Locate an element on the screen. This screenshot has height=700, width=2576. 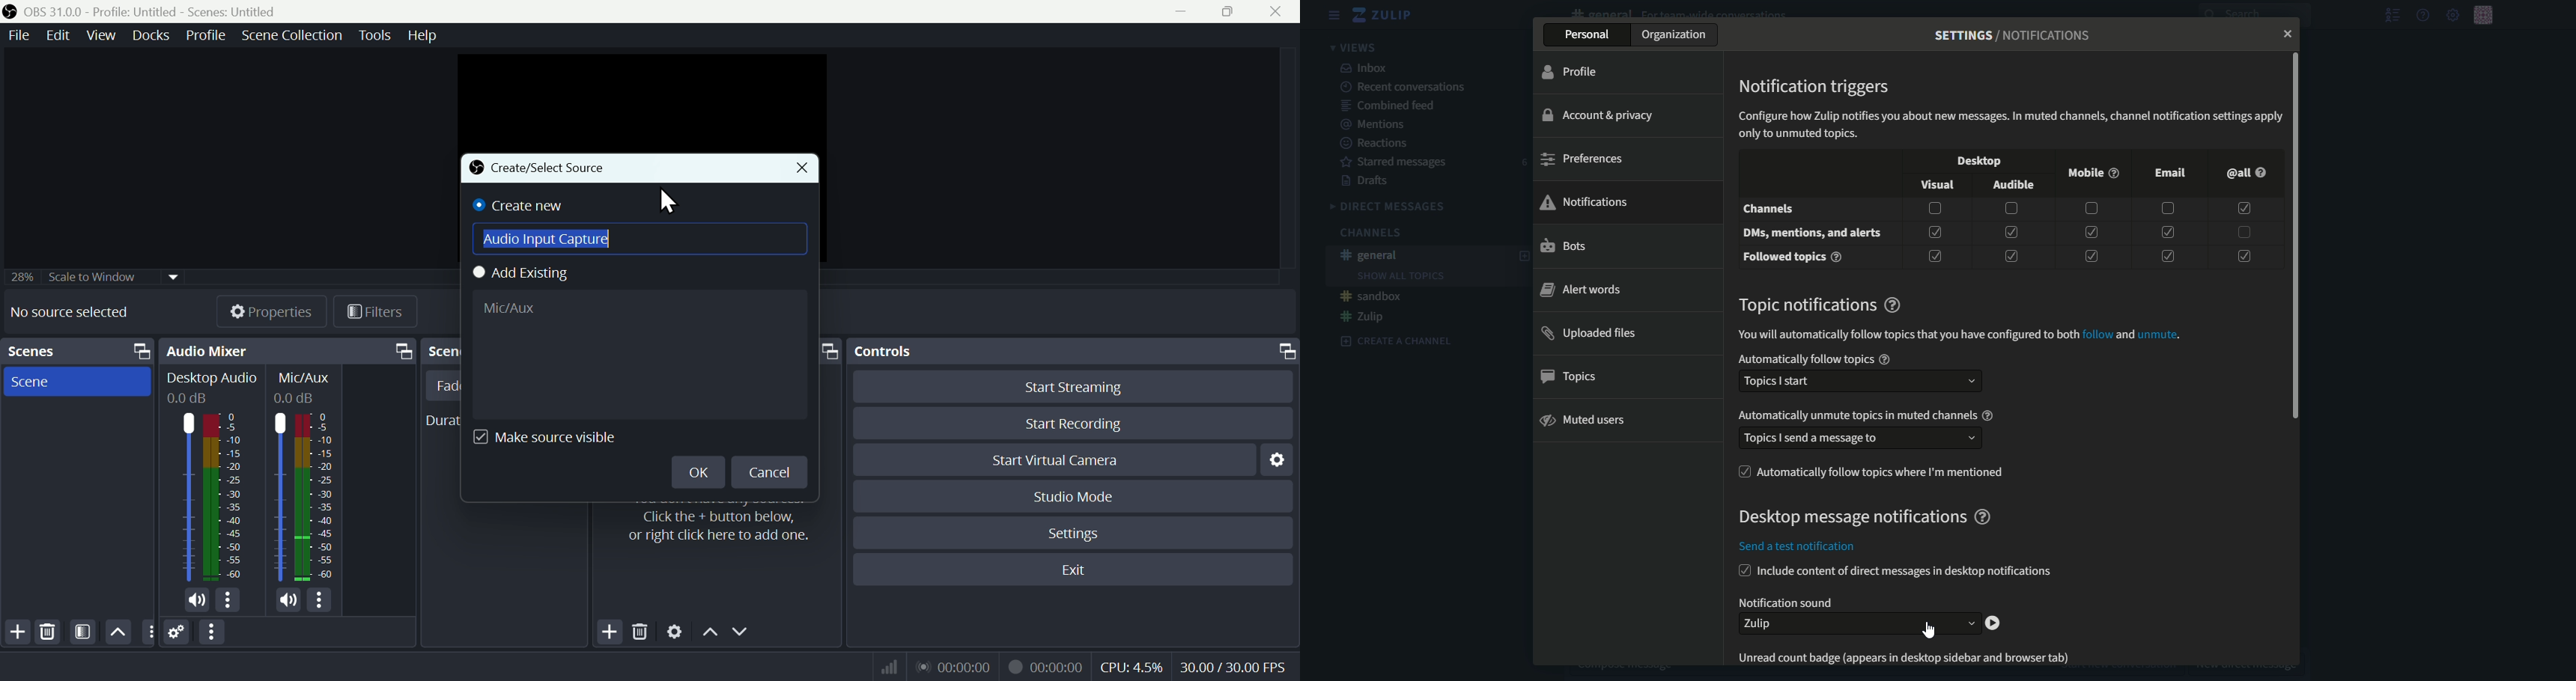
 is located at coordinates (307, 378).